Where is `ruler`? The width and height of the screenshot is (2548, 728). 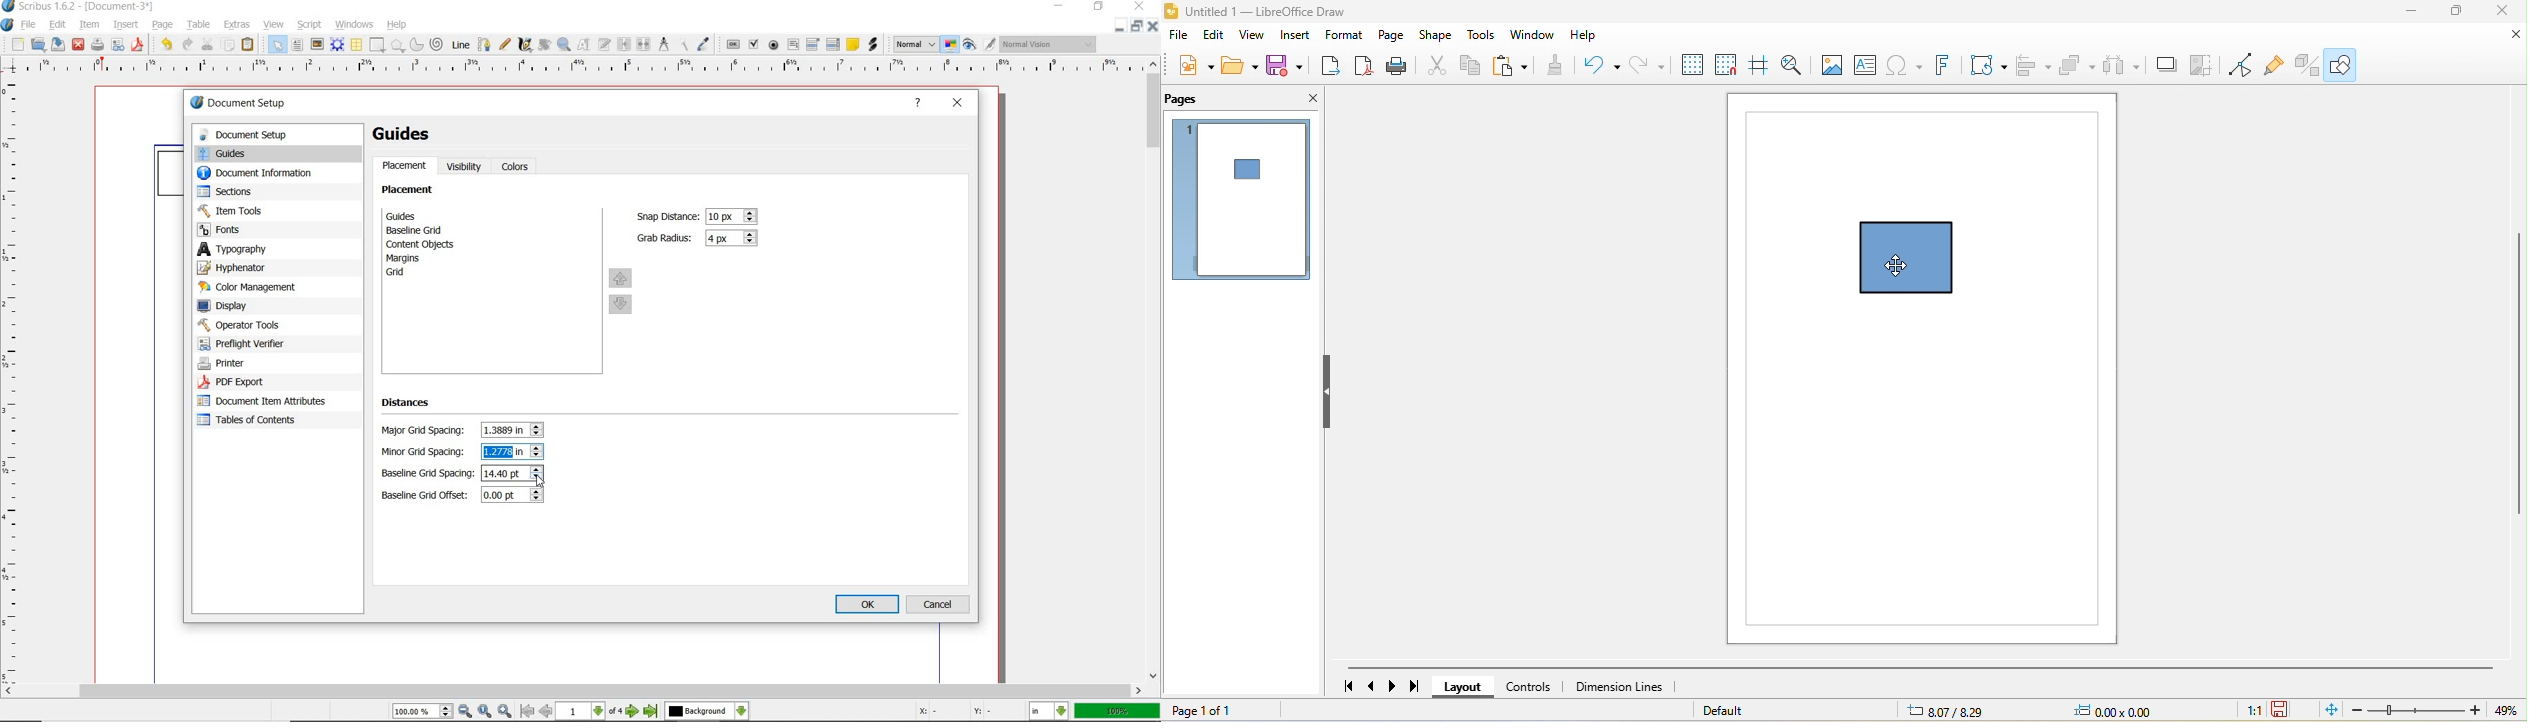 ruler is located at coordinates (575, 69).